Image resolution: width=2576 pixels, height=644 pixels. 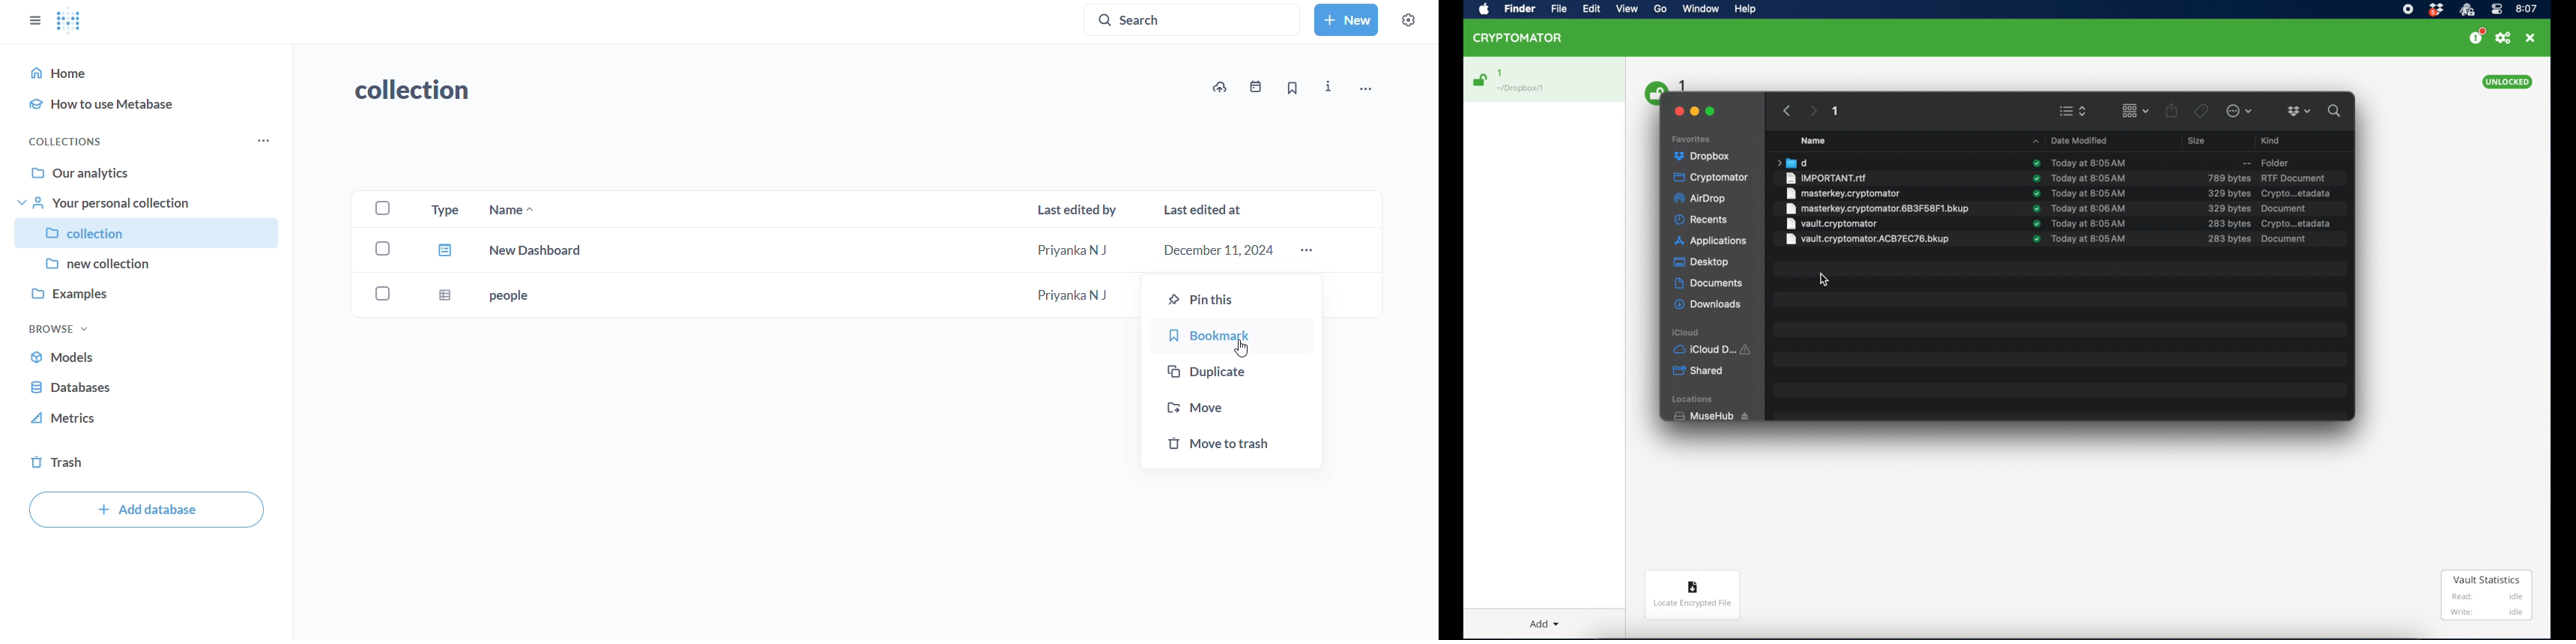 I want to click on favorites, so click(x=1693, y=137).